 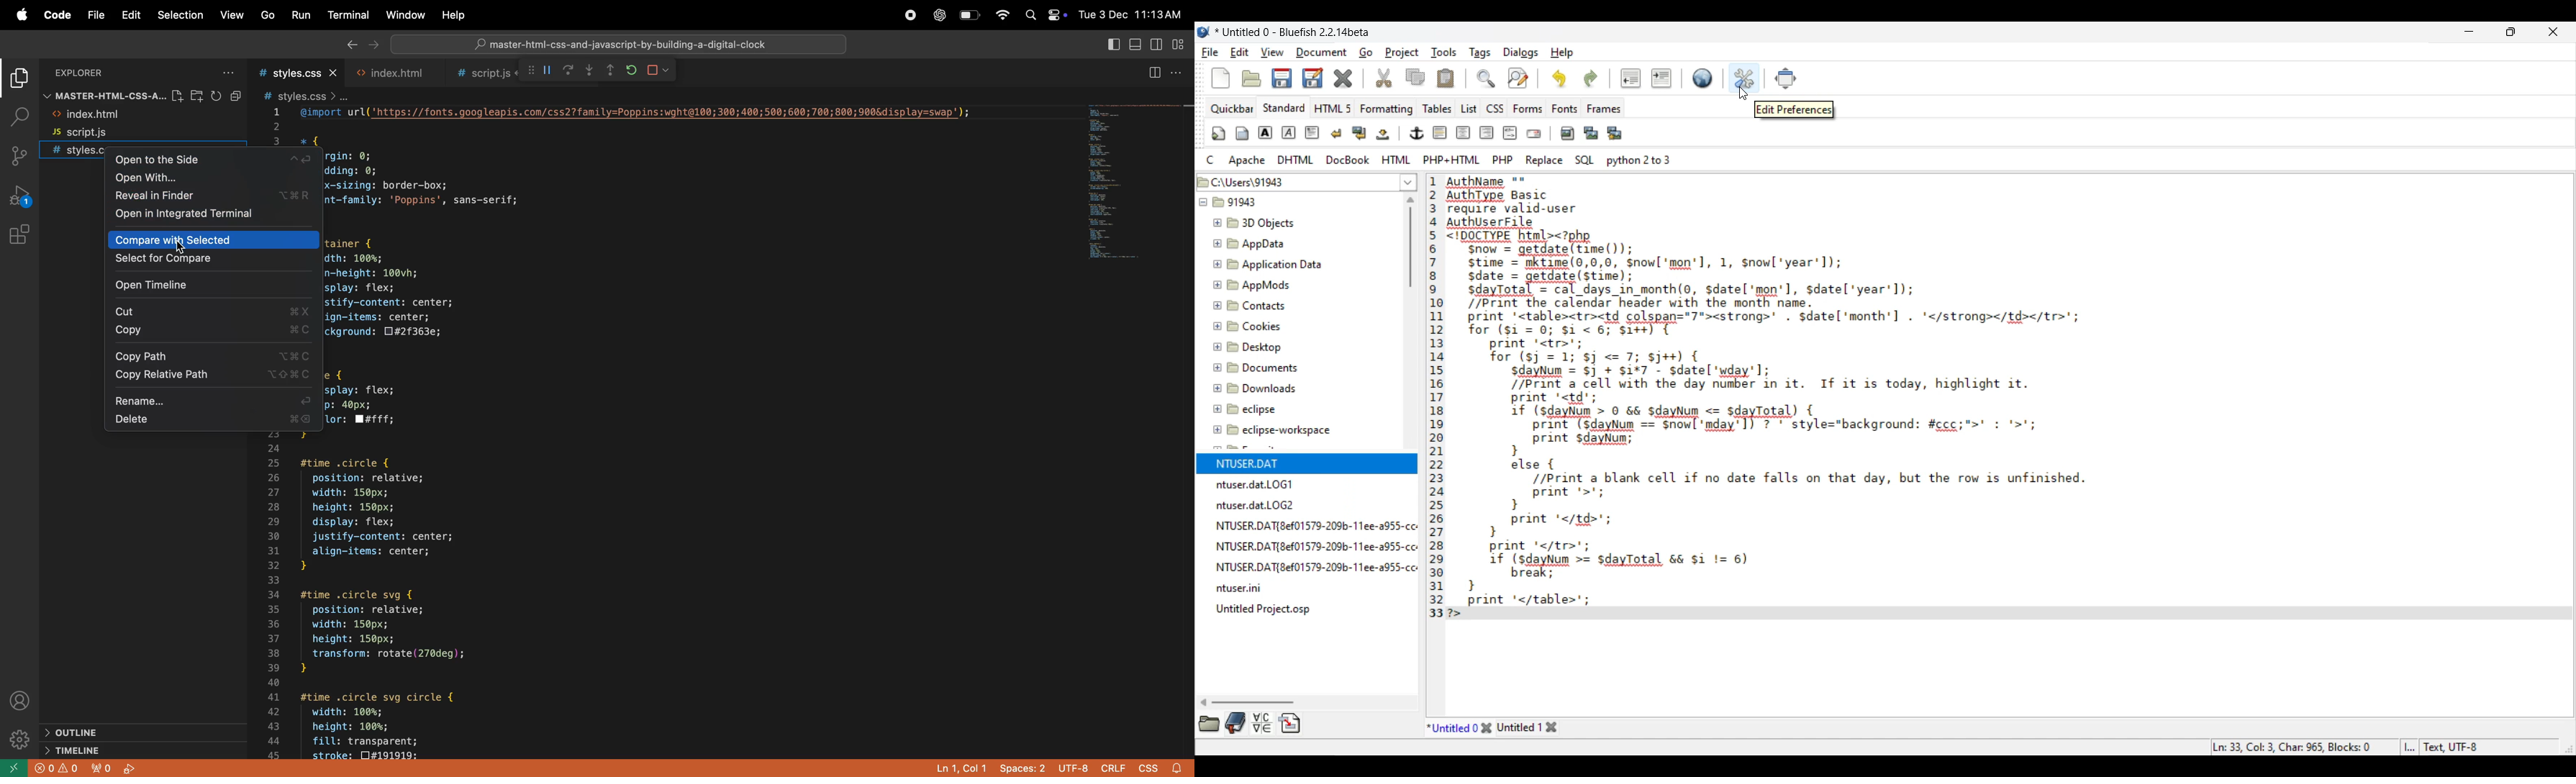 I want to click on help, so click(x=453, y=13).